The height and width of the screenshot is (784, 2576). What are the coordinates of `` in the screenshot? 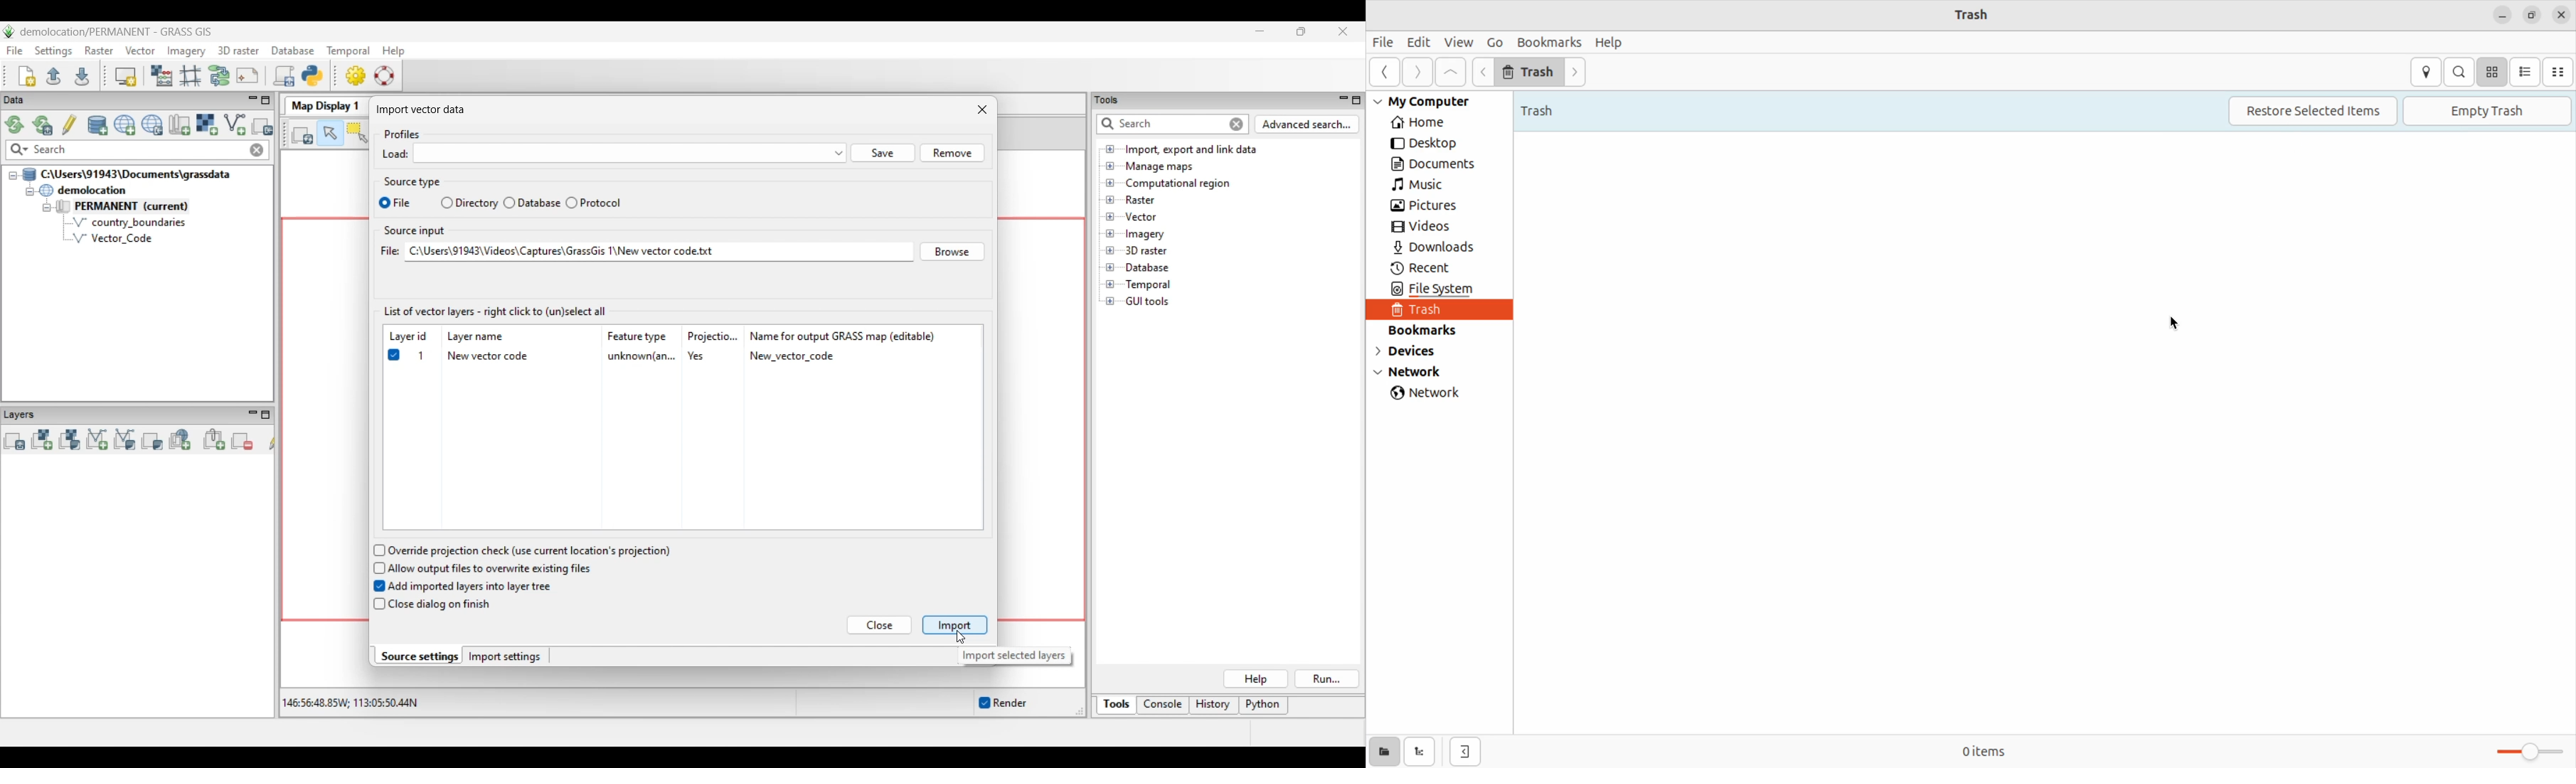 It's located at (1484, 71).